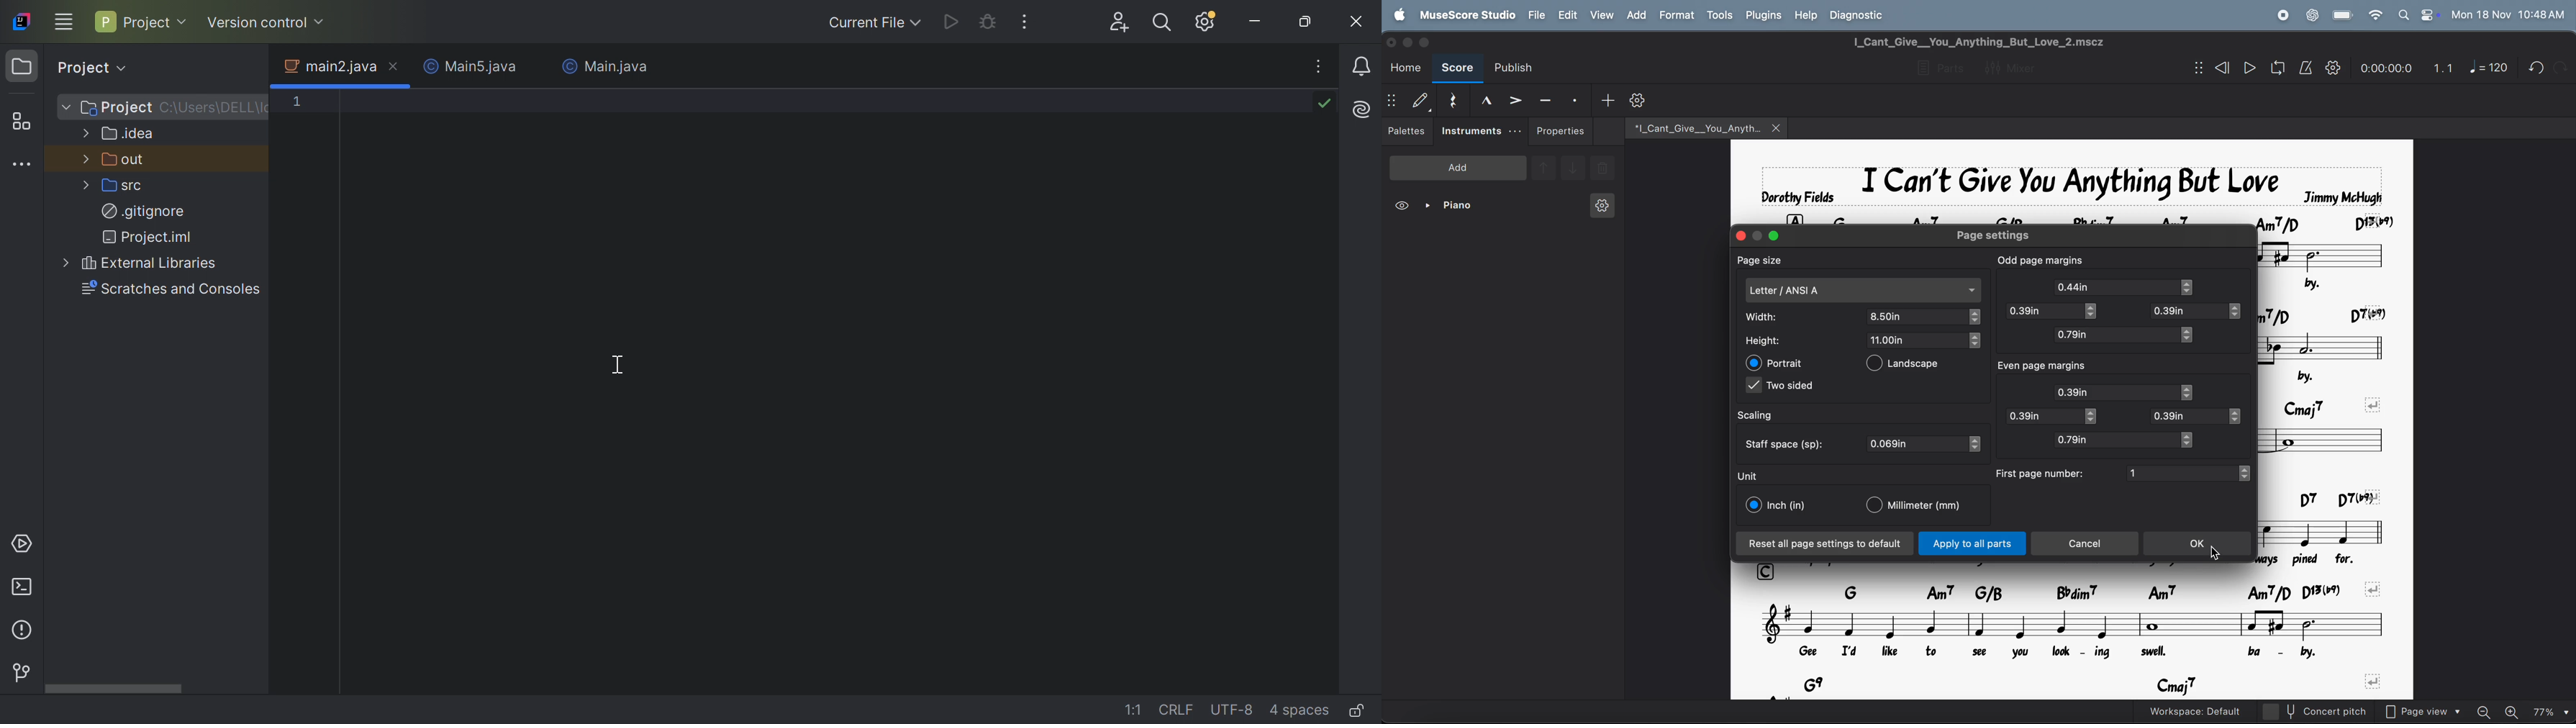 Image resolution: width=2576 pixels, height=728 pixels. Describe the element at coordinates (84, 157) in the screenshot. I see `More` at that location.